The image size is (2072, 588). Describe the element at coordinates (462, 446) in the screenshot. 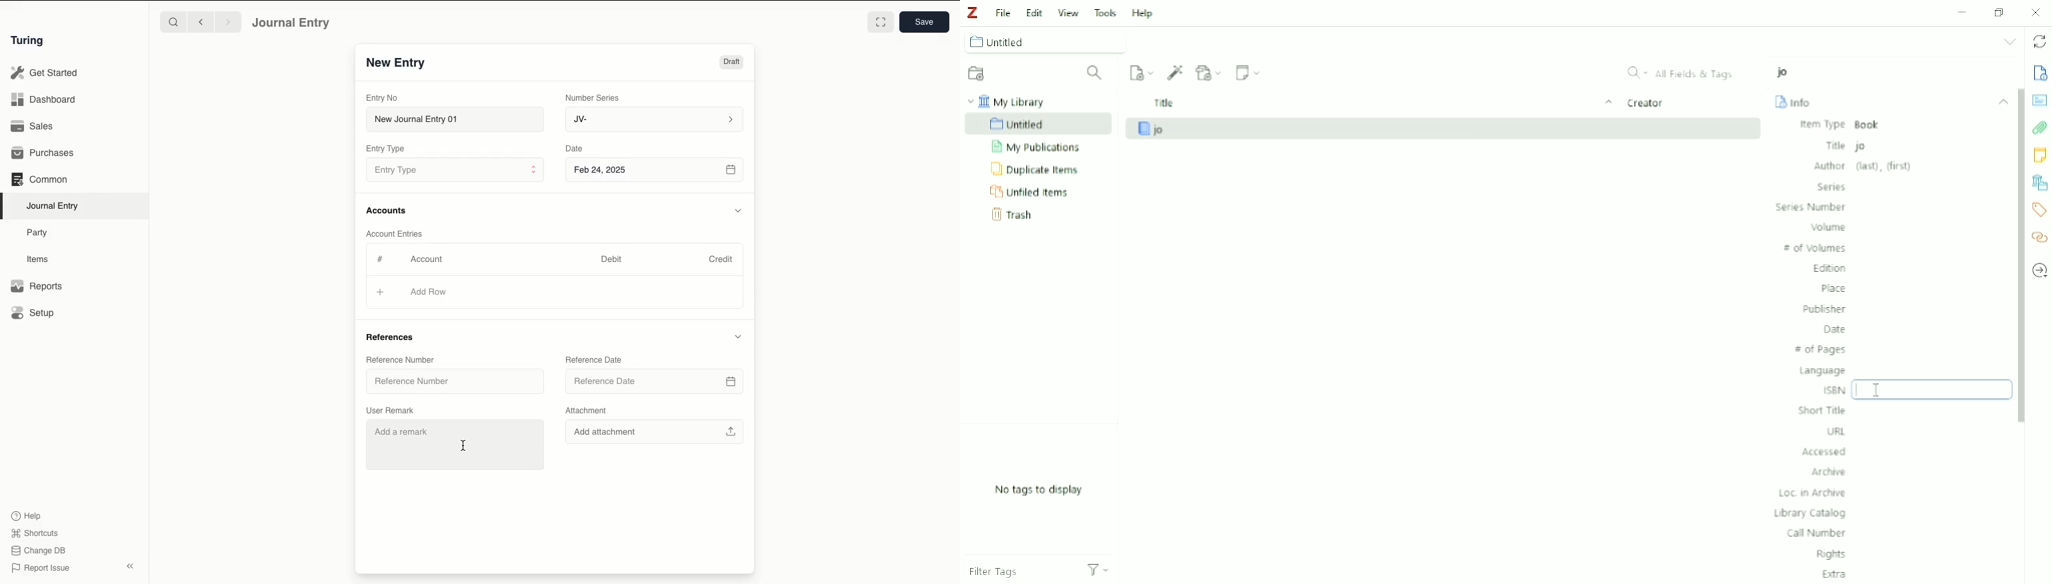

I see `cursor` at that location.